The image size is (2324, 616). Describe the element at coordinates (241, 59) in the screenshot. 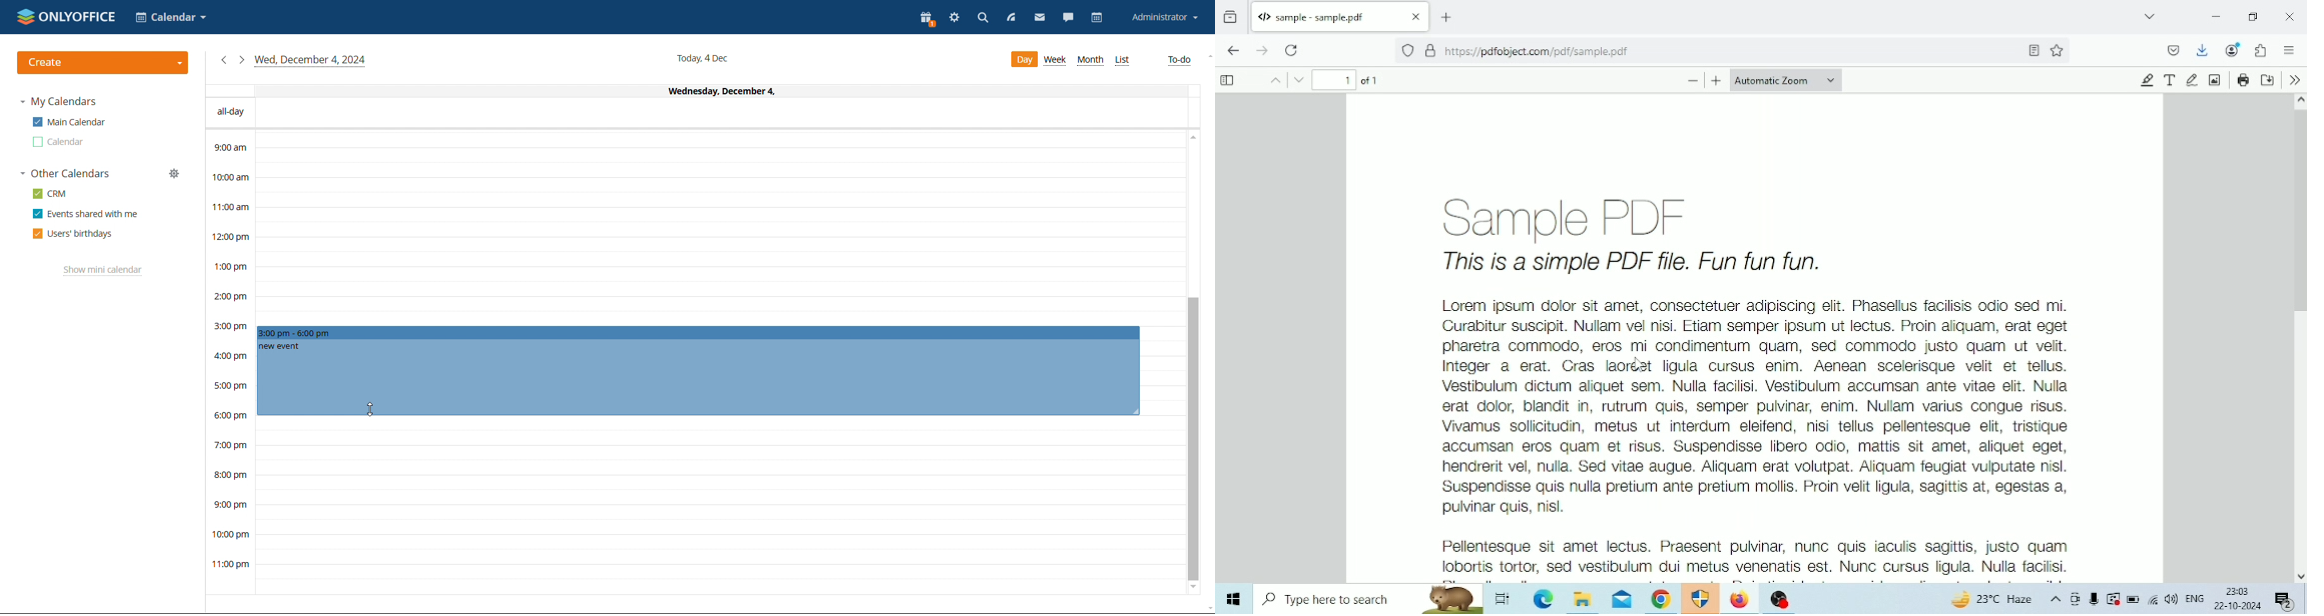

I see `tomorrow` at that location.